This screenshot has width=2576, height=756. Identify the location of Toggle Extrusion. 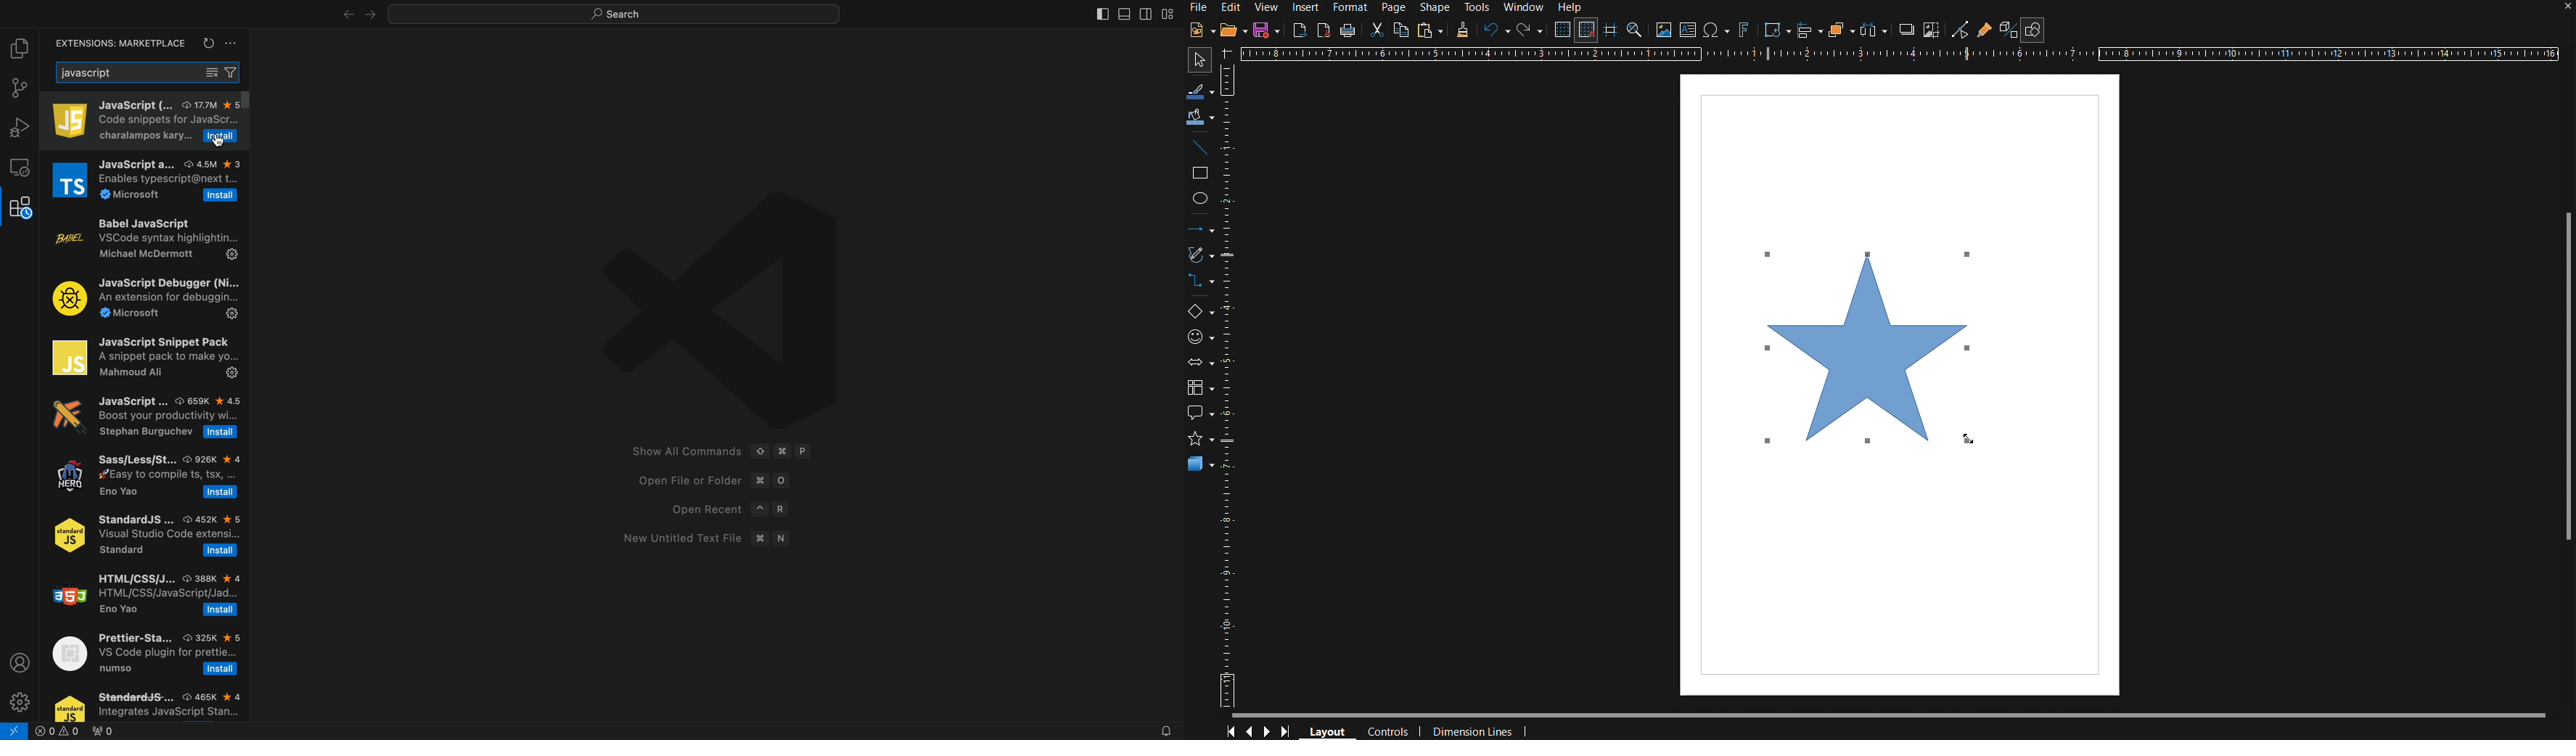
(2009, 30).